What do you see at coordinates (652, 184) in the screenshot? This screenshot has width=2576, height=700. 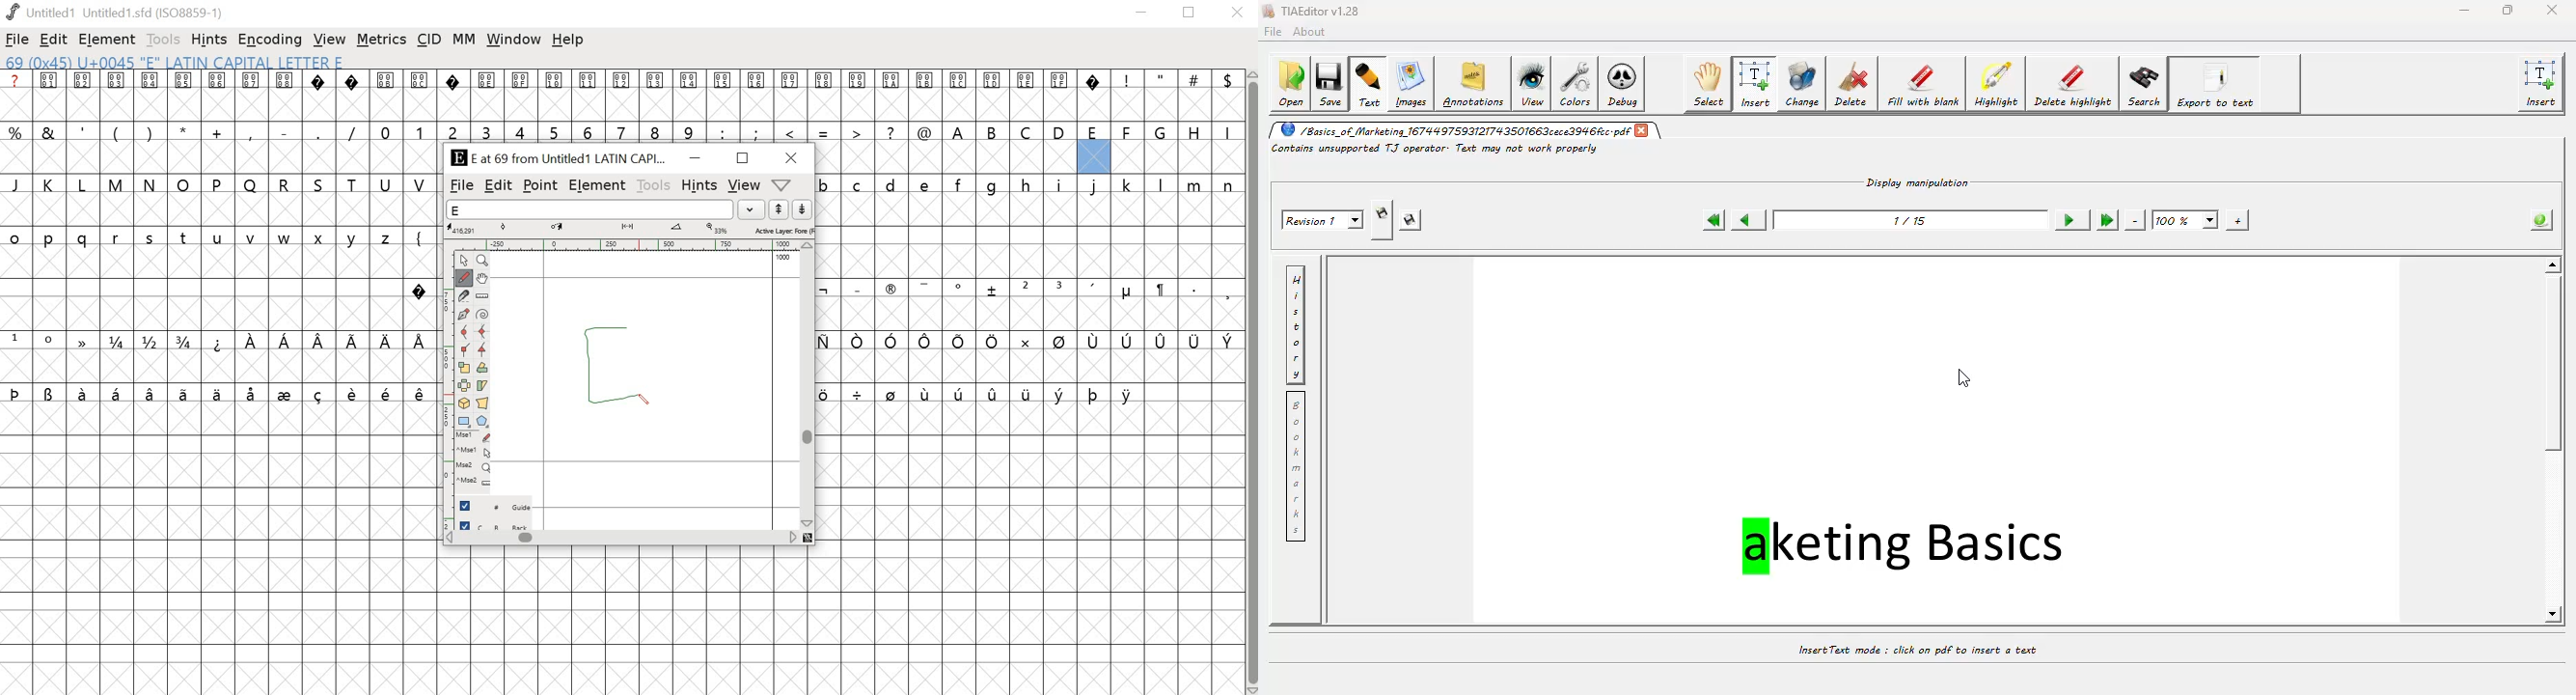 I see `tools` at bounding box center [652, 184].